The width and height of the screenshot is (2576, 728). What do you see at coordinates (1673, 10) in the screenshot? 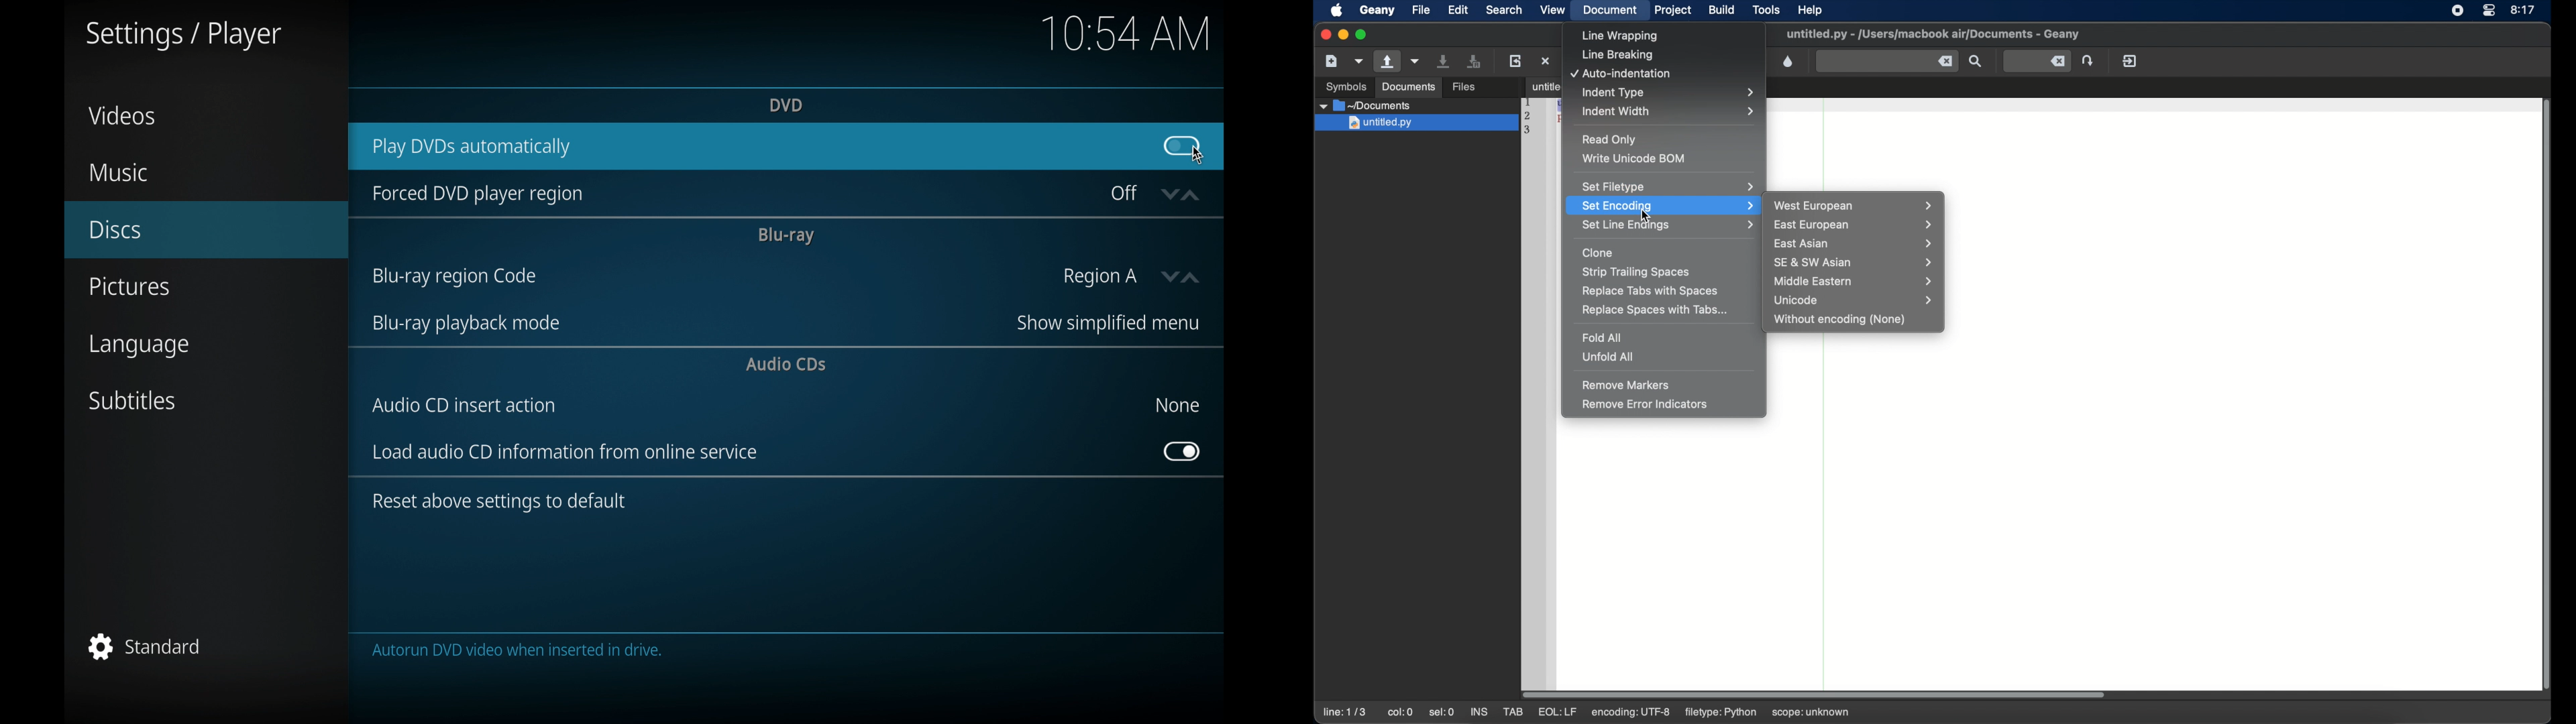
I see `project` at bounding box center [1673, 10].